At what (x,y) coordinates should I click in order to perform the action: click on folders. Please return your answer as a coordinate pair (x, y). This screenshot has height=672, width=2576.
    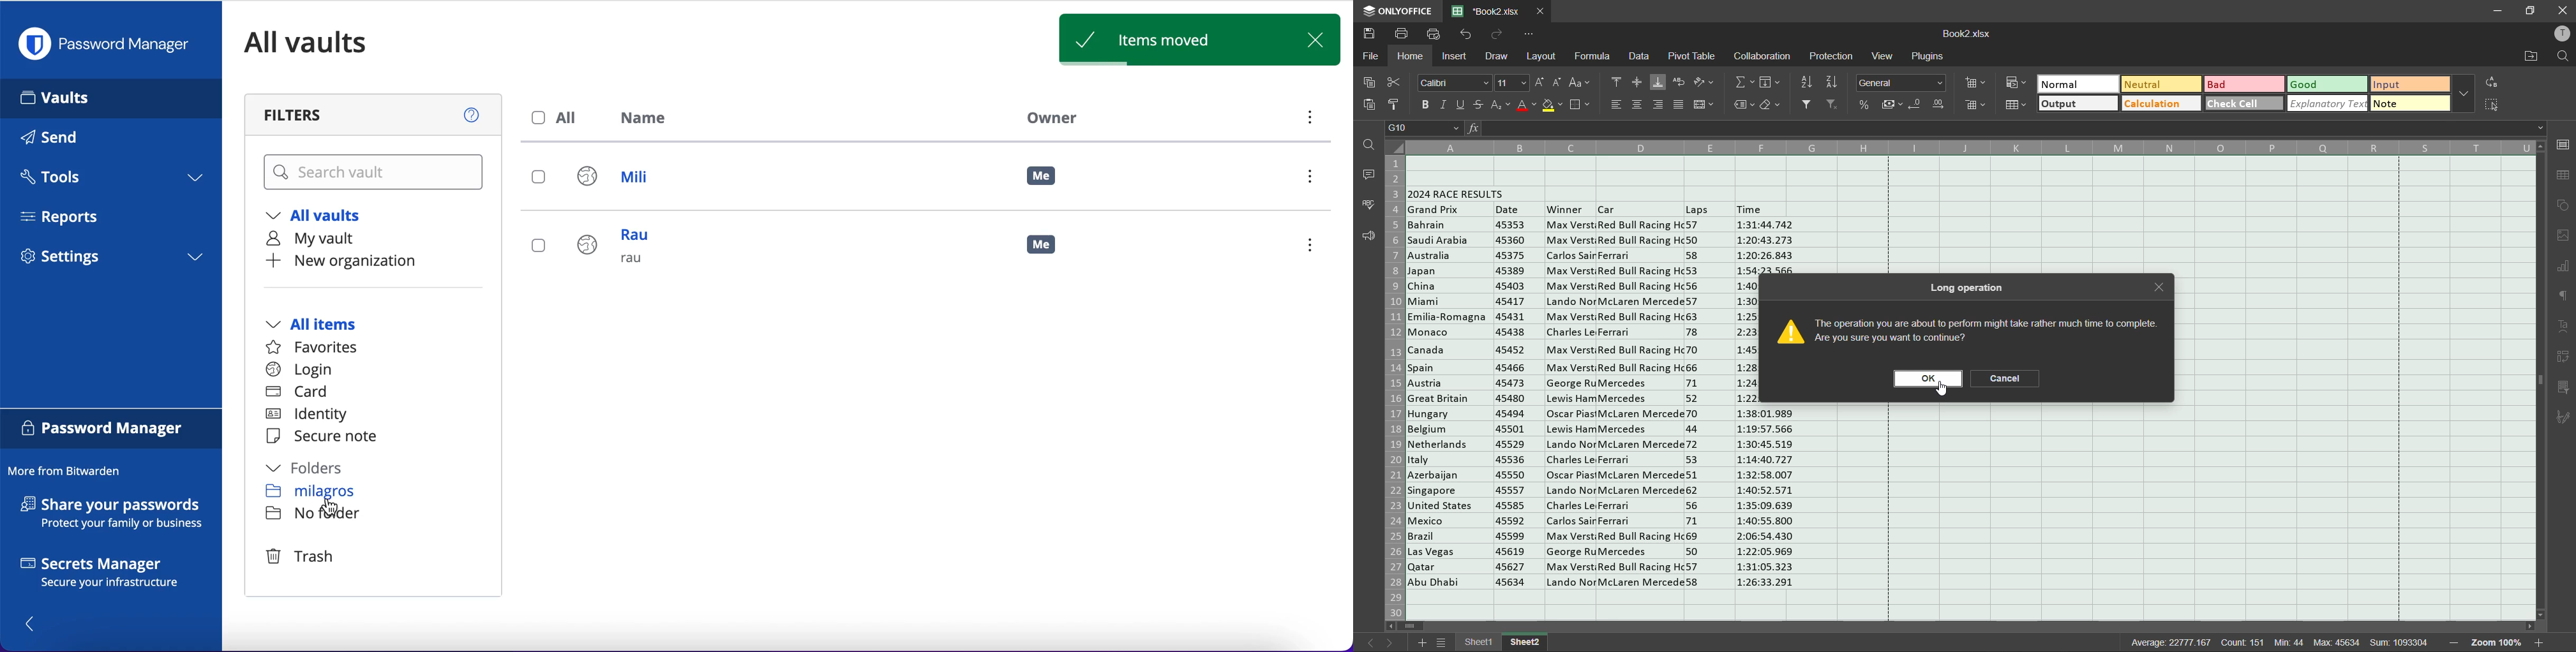
    Looking at the image, I should click on (316, 470).